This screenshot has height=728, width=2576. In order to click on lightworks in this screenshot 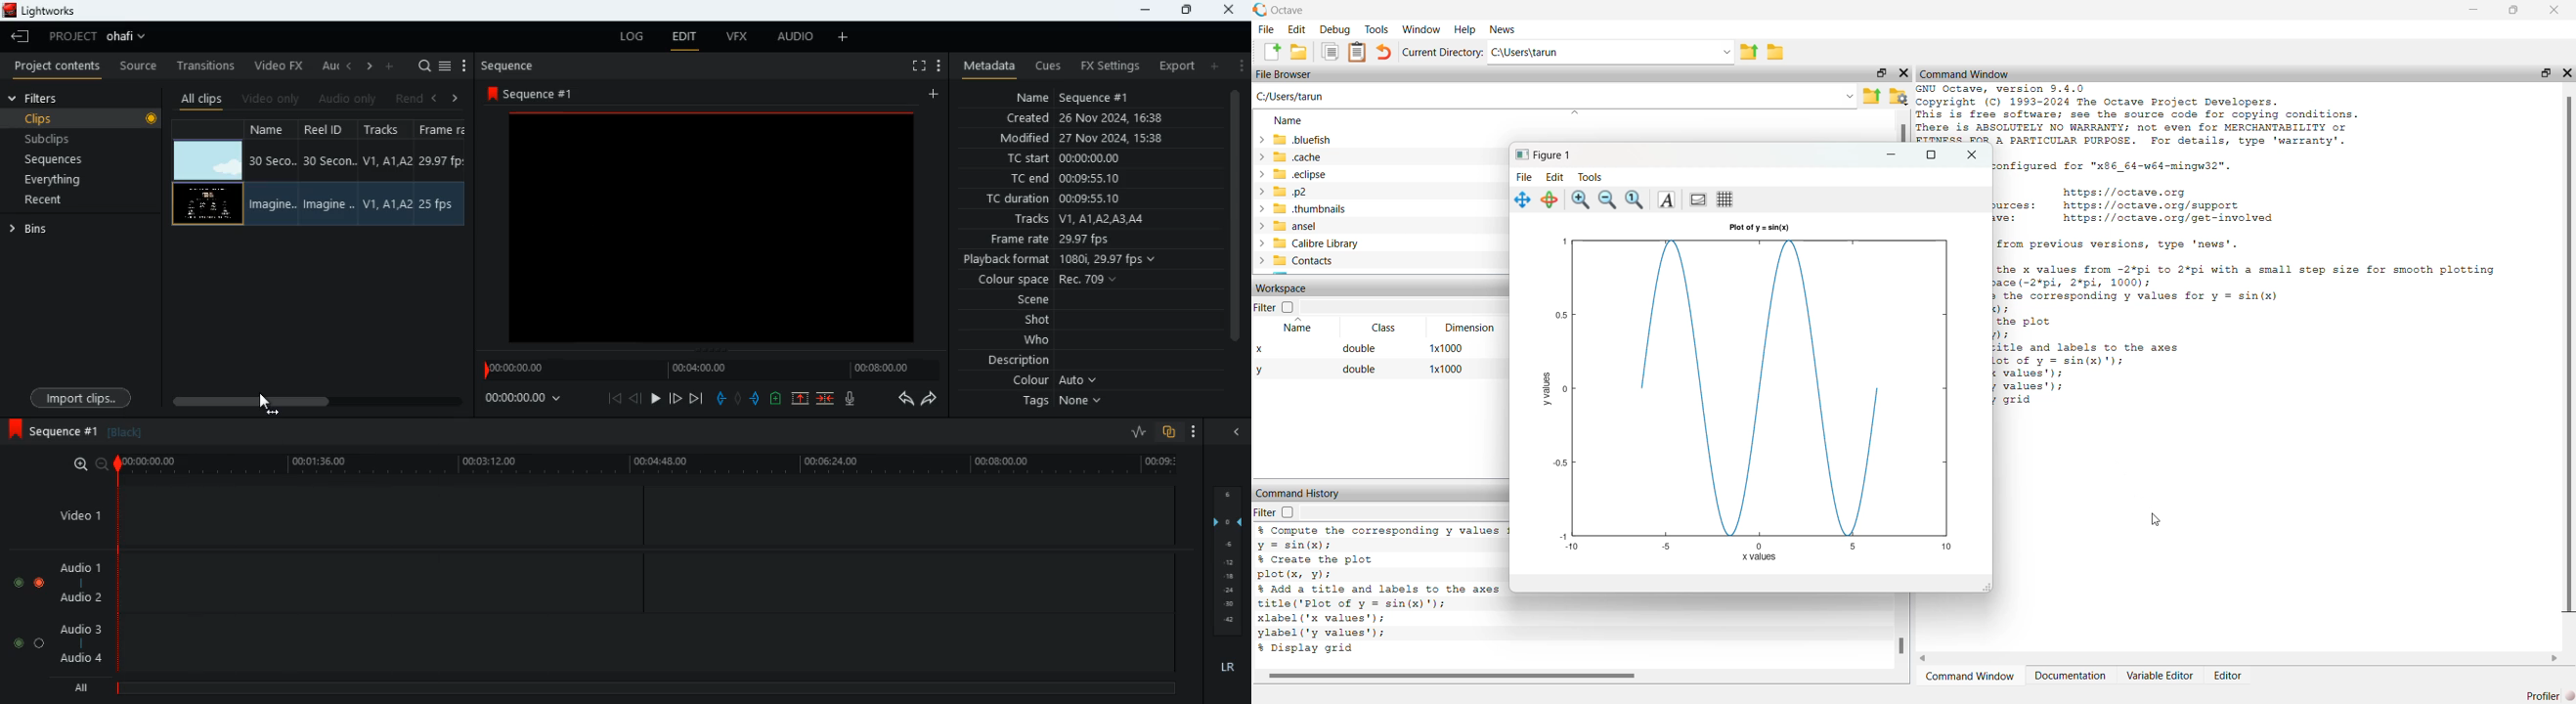, I will do `click(40, 10)`.